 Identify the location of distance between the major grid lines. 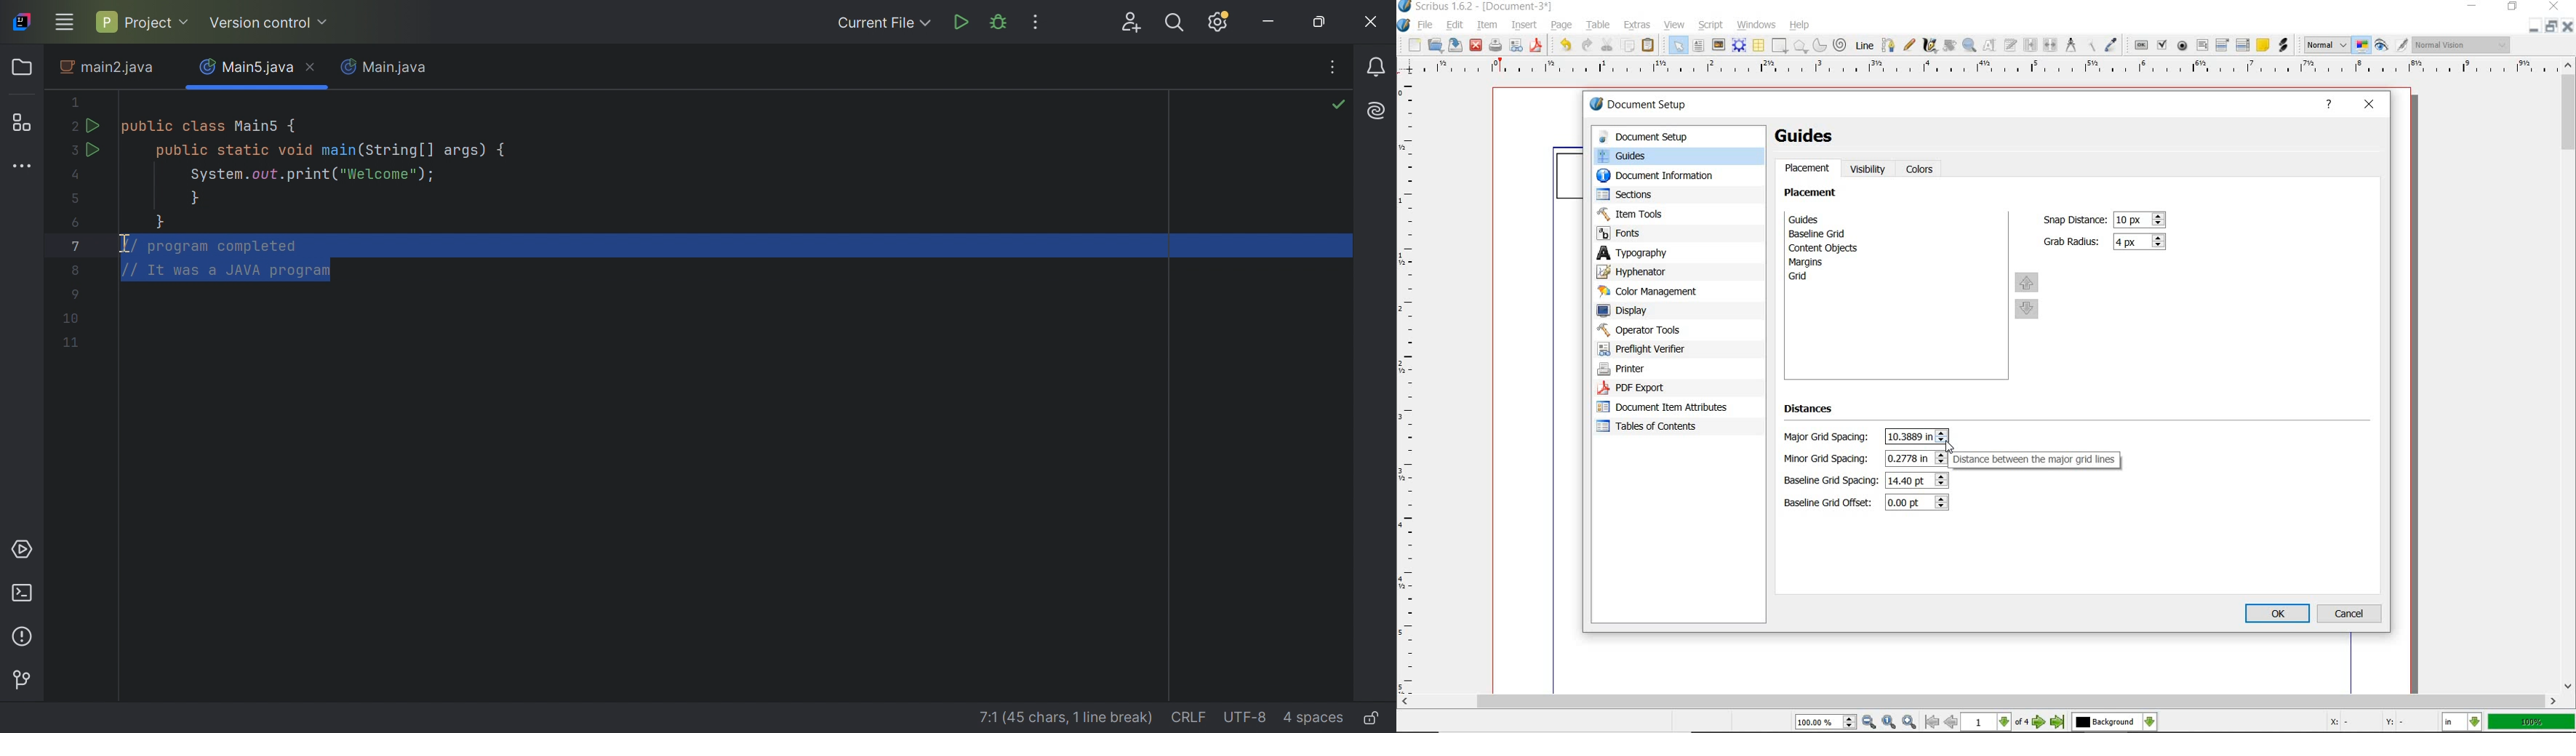
(2040, 460).